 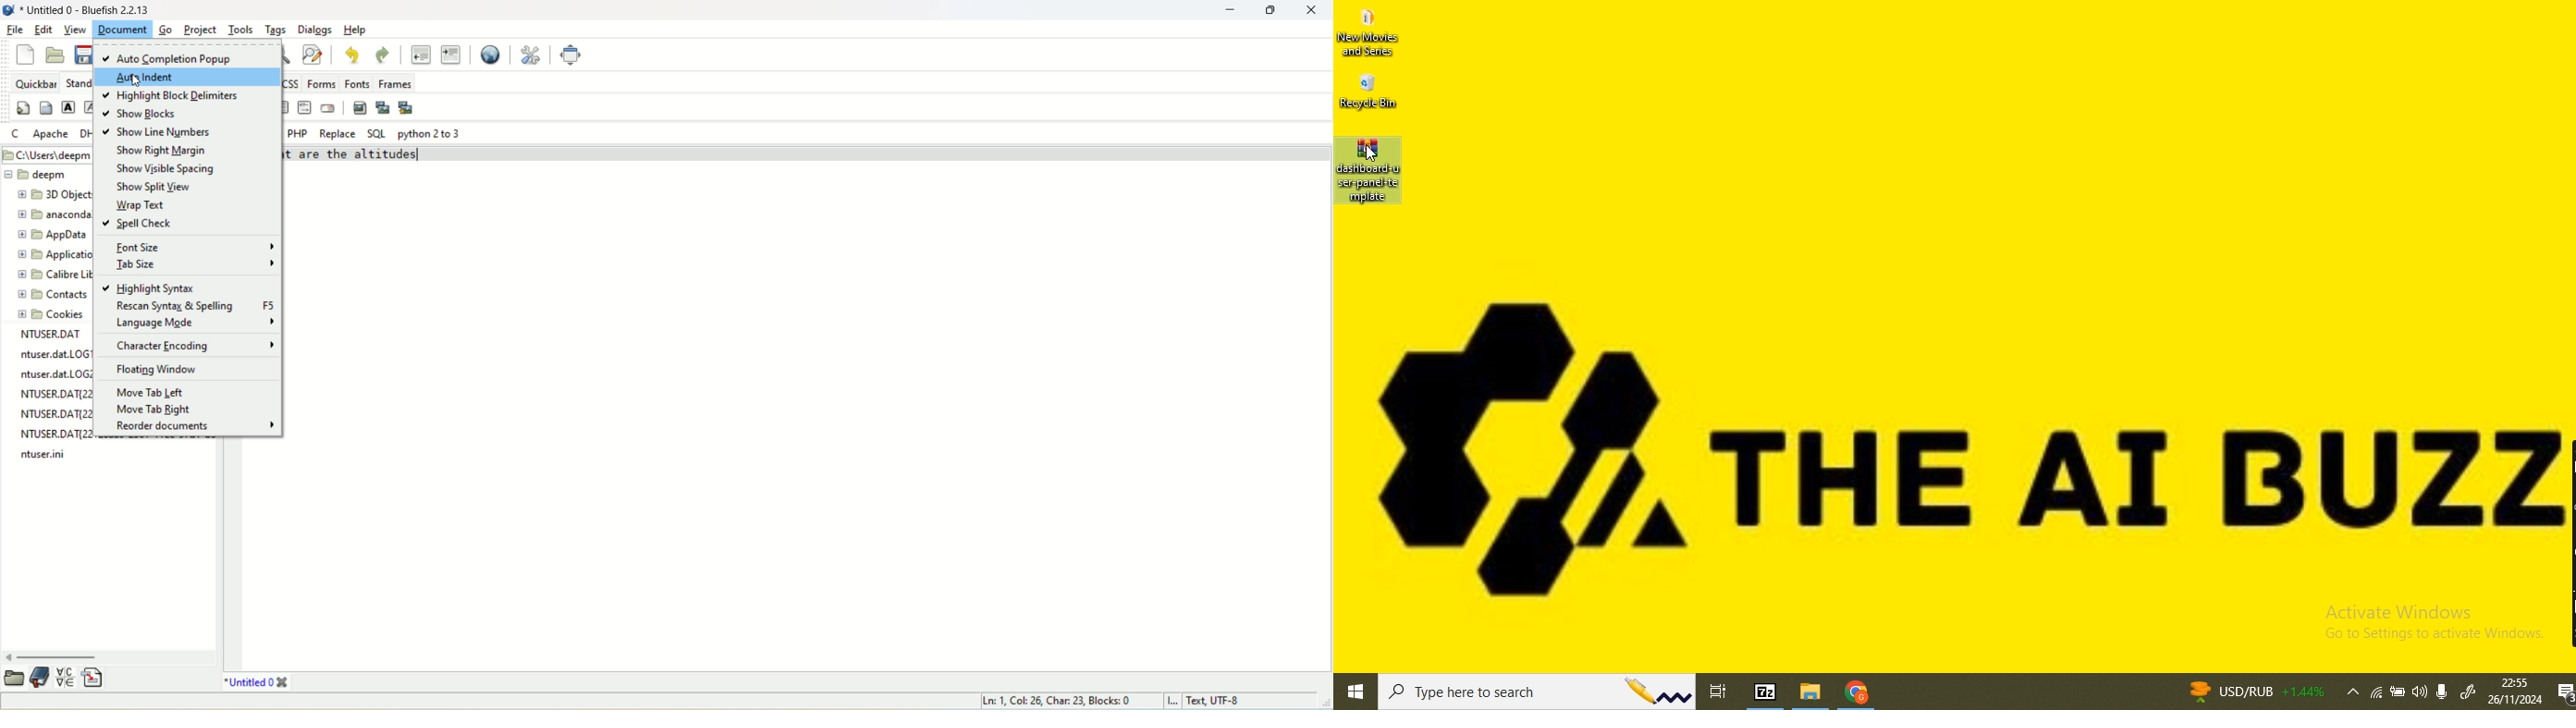 I want to click on insert special character, so click(x=65, y=679).